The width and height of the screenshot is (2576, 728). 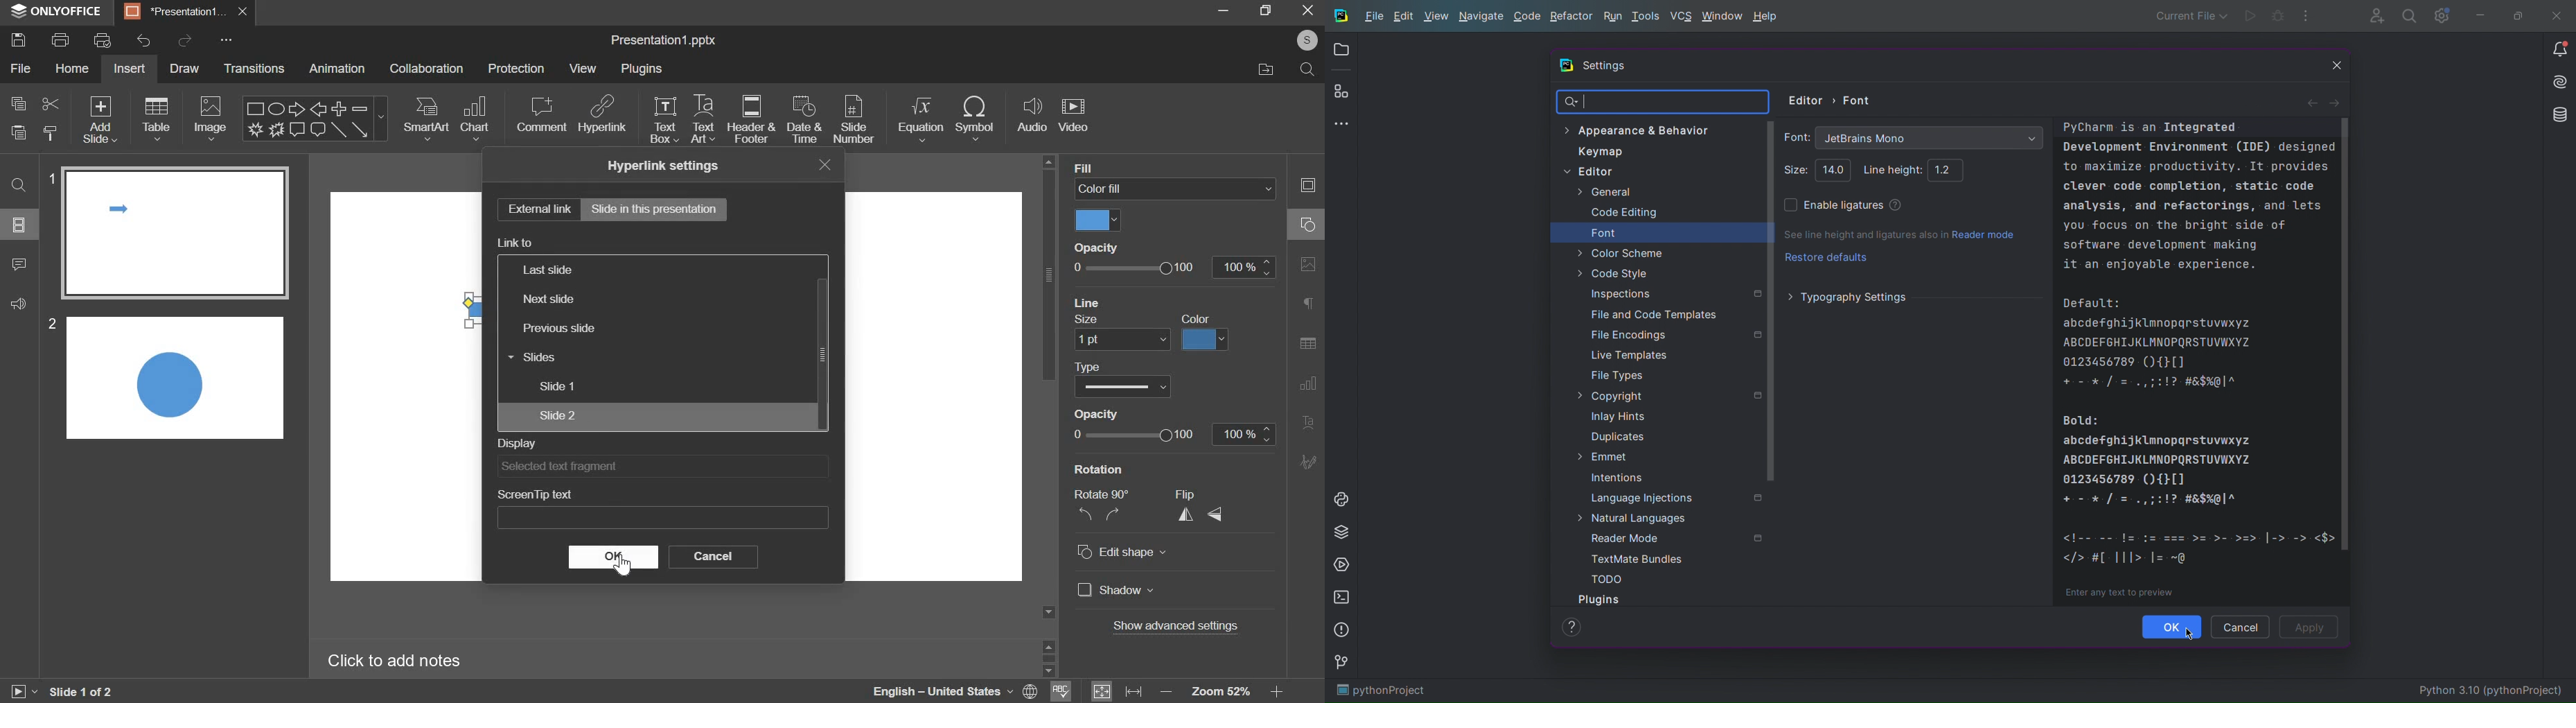 What do you see at coordinates (1628, 355) in the screenshot?
I see `Live Templates` at bounding box center [1628, 355].